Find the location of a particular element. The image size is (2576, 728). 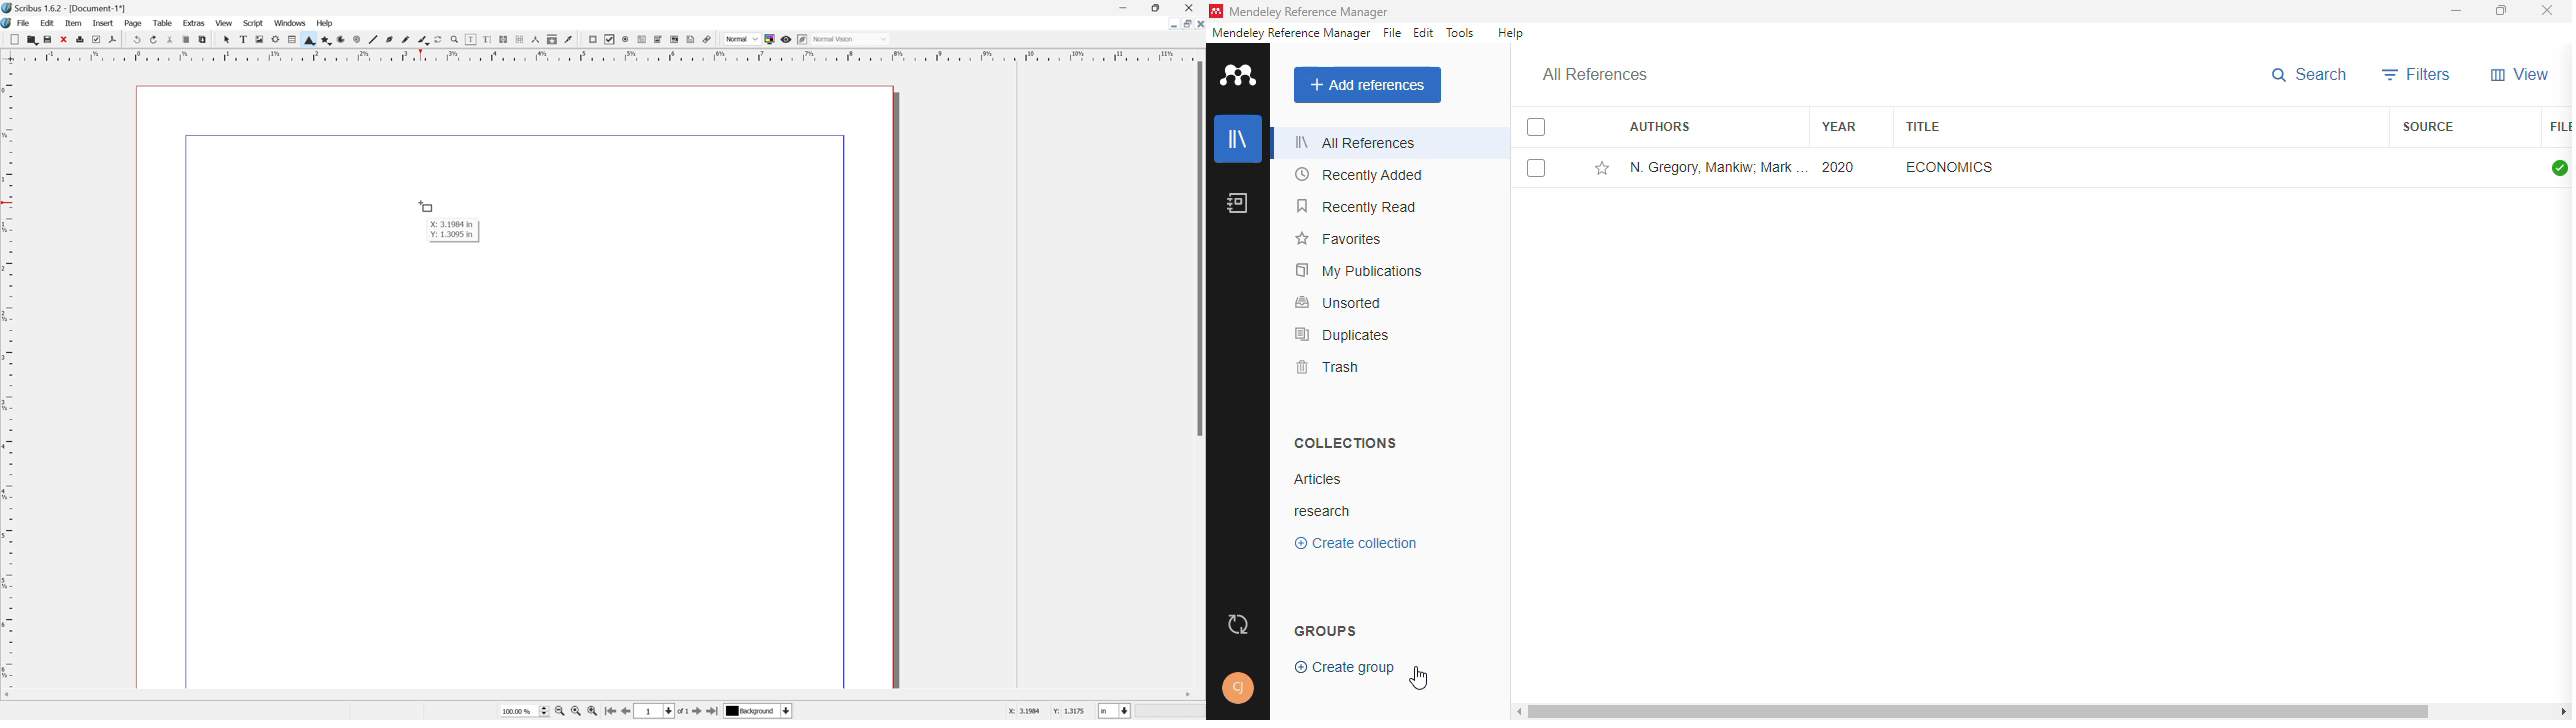

Spiral is located at coordinates (354, 40).